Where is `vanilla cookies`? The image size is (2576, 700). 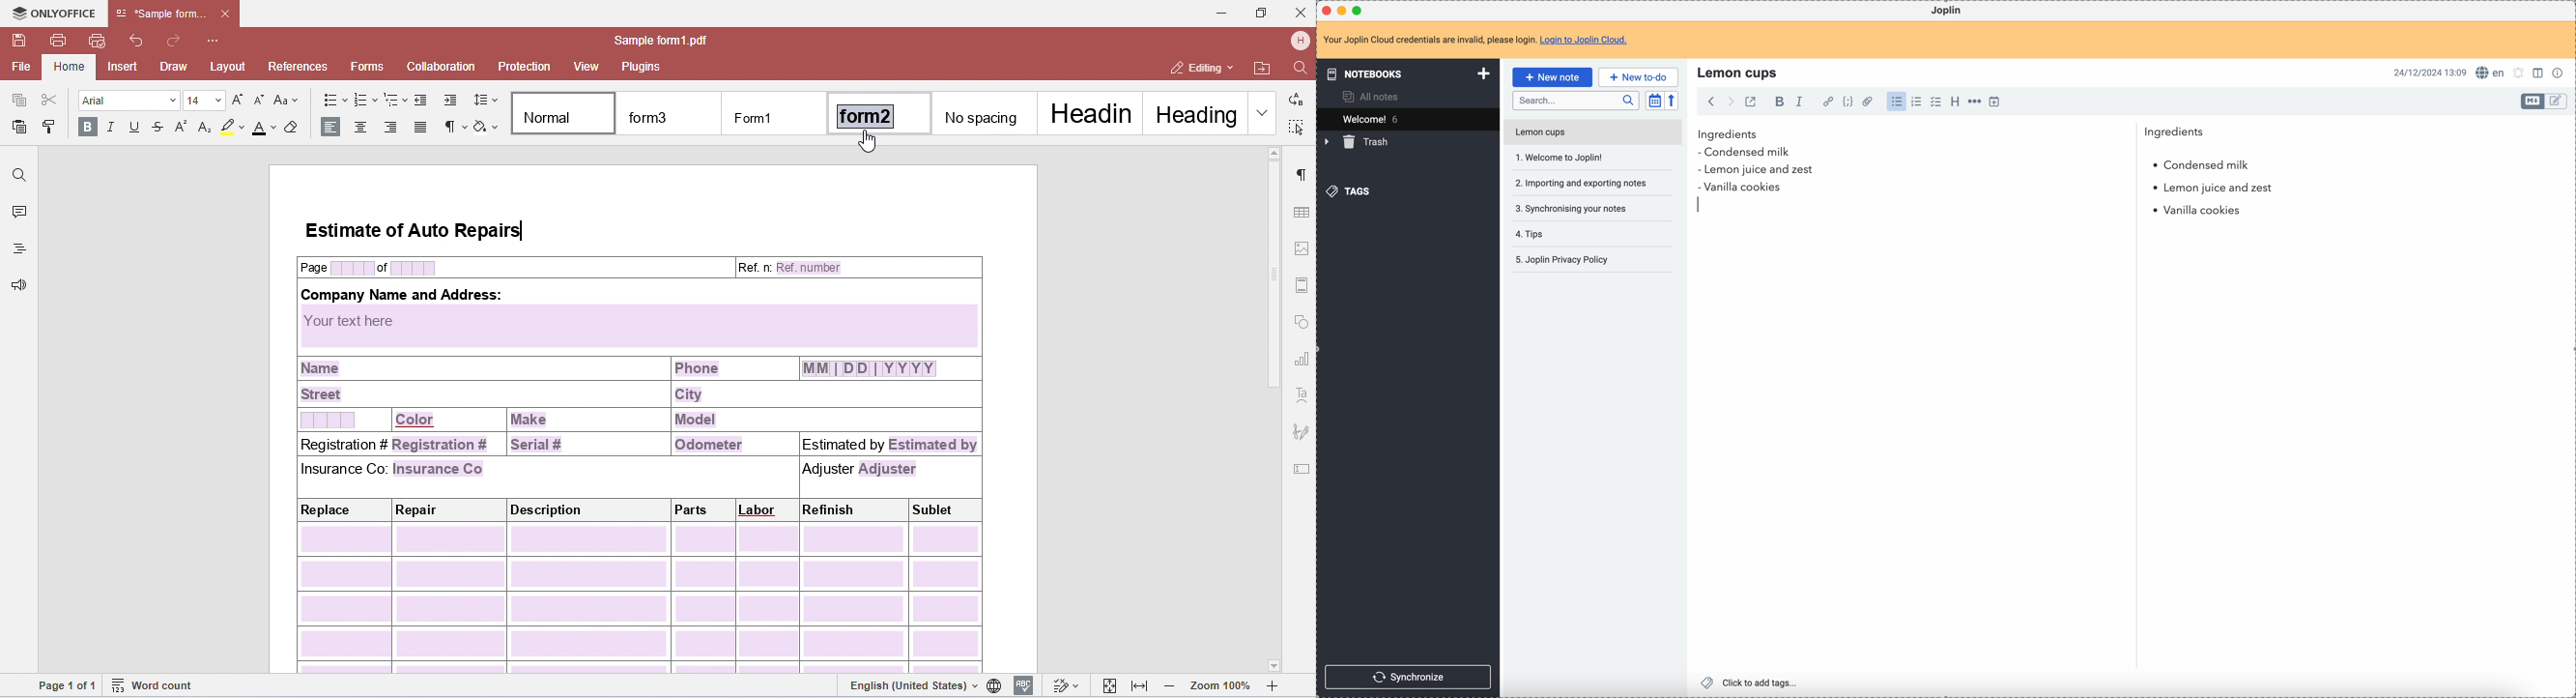
vanilla cookies is located at coordinates (1740, 188).